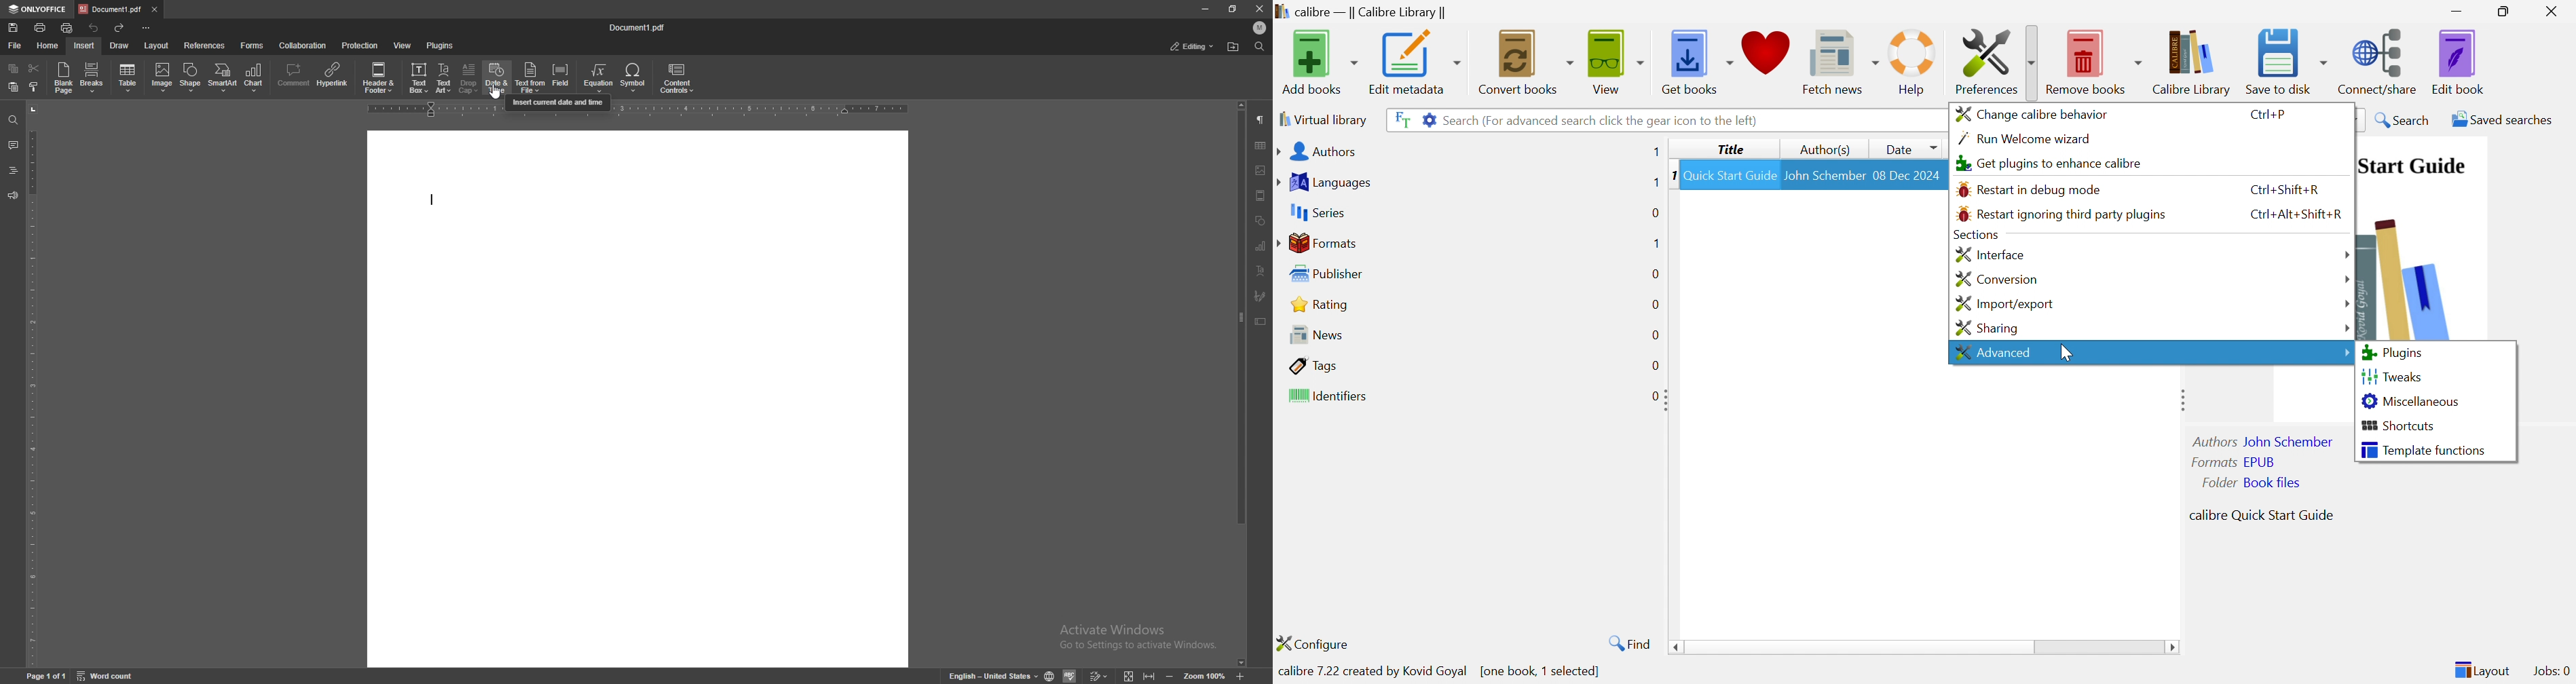  I want to click on 0, so click(1654, 395).